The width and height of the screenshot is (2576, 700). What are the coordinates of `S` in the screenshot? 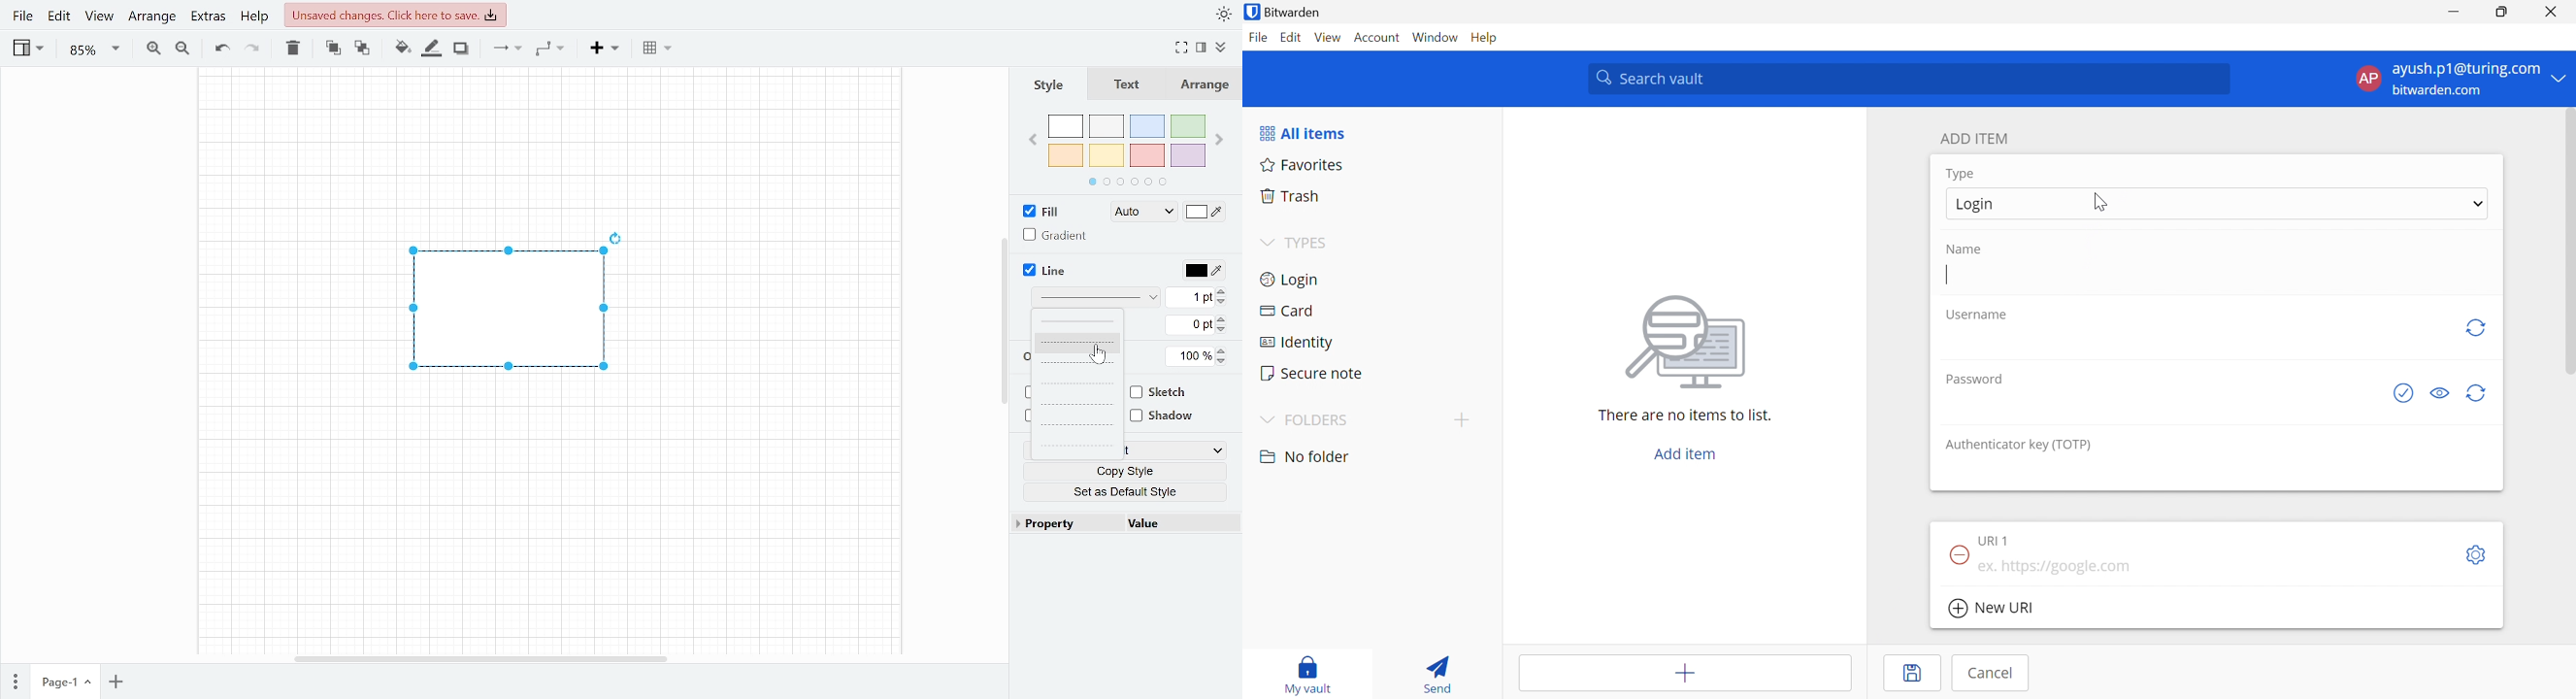 It's located at (1979, 313).